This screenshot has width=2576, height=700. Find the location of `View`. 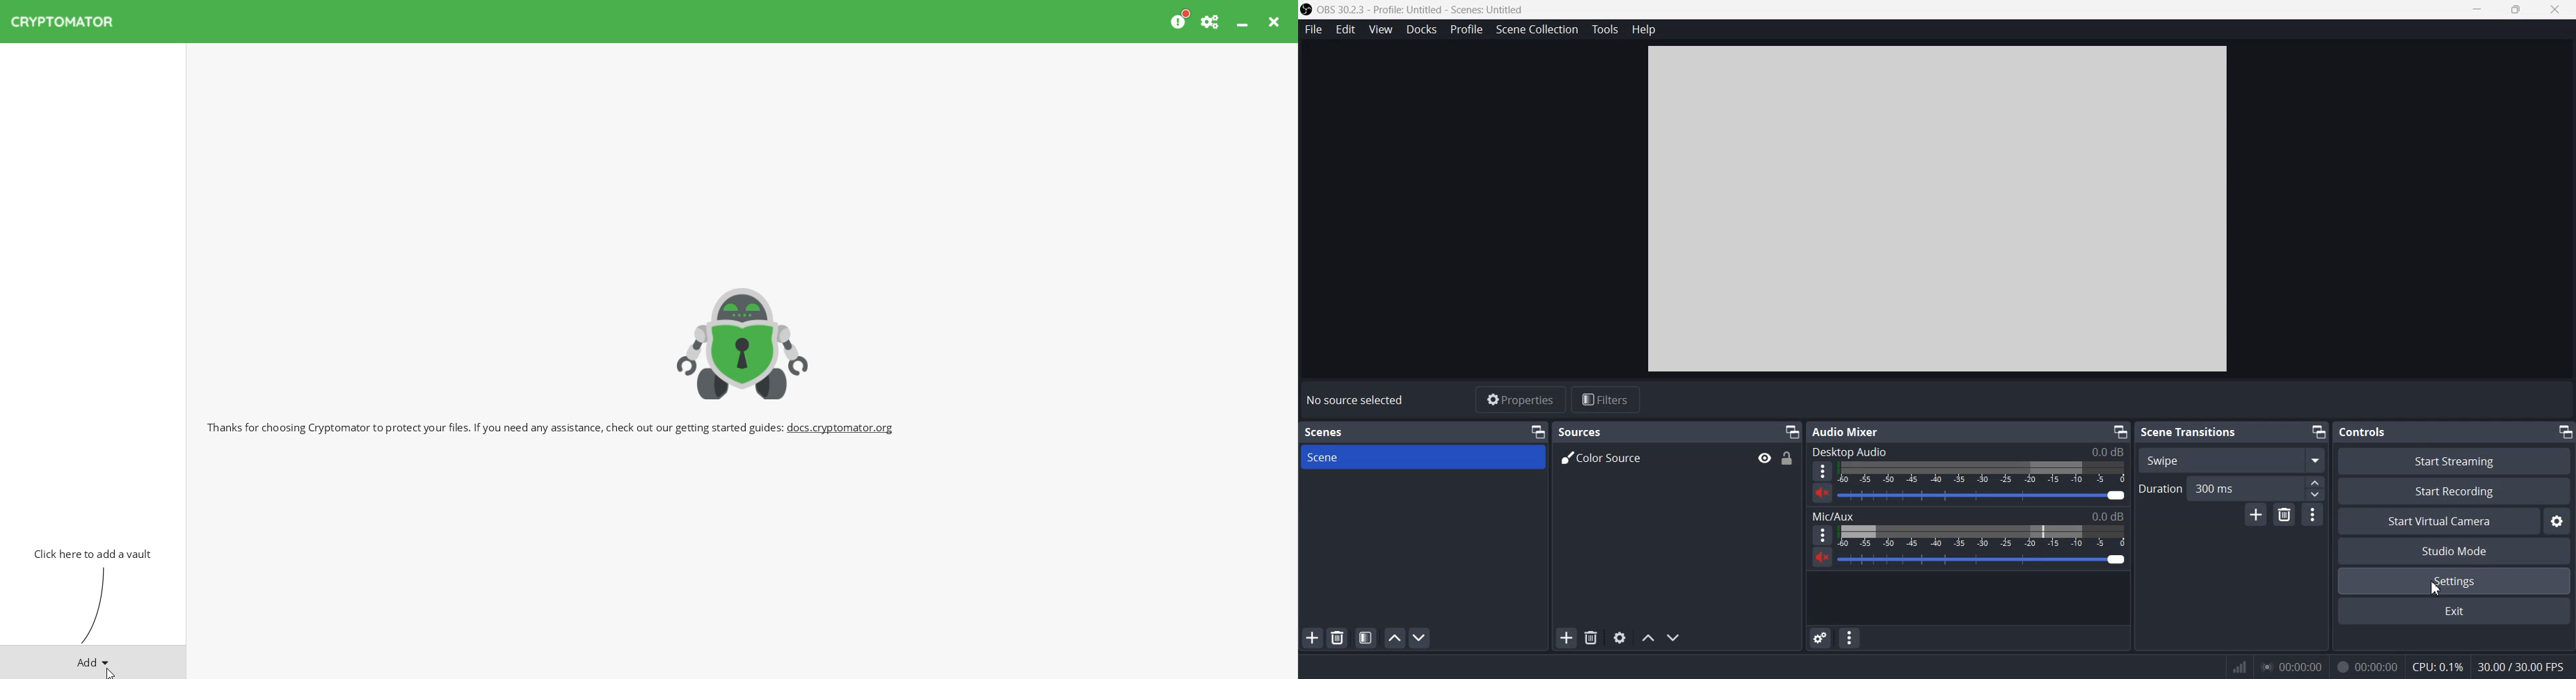

View is located at coordinates (1380, 29).